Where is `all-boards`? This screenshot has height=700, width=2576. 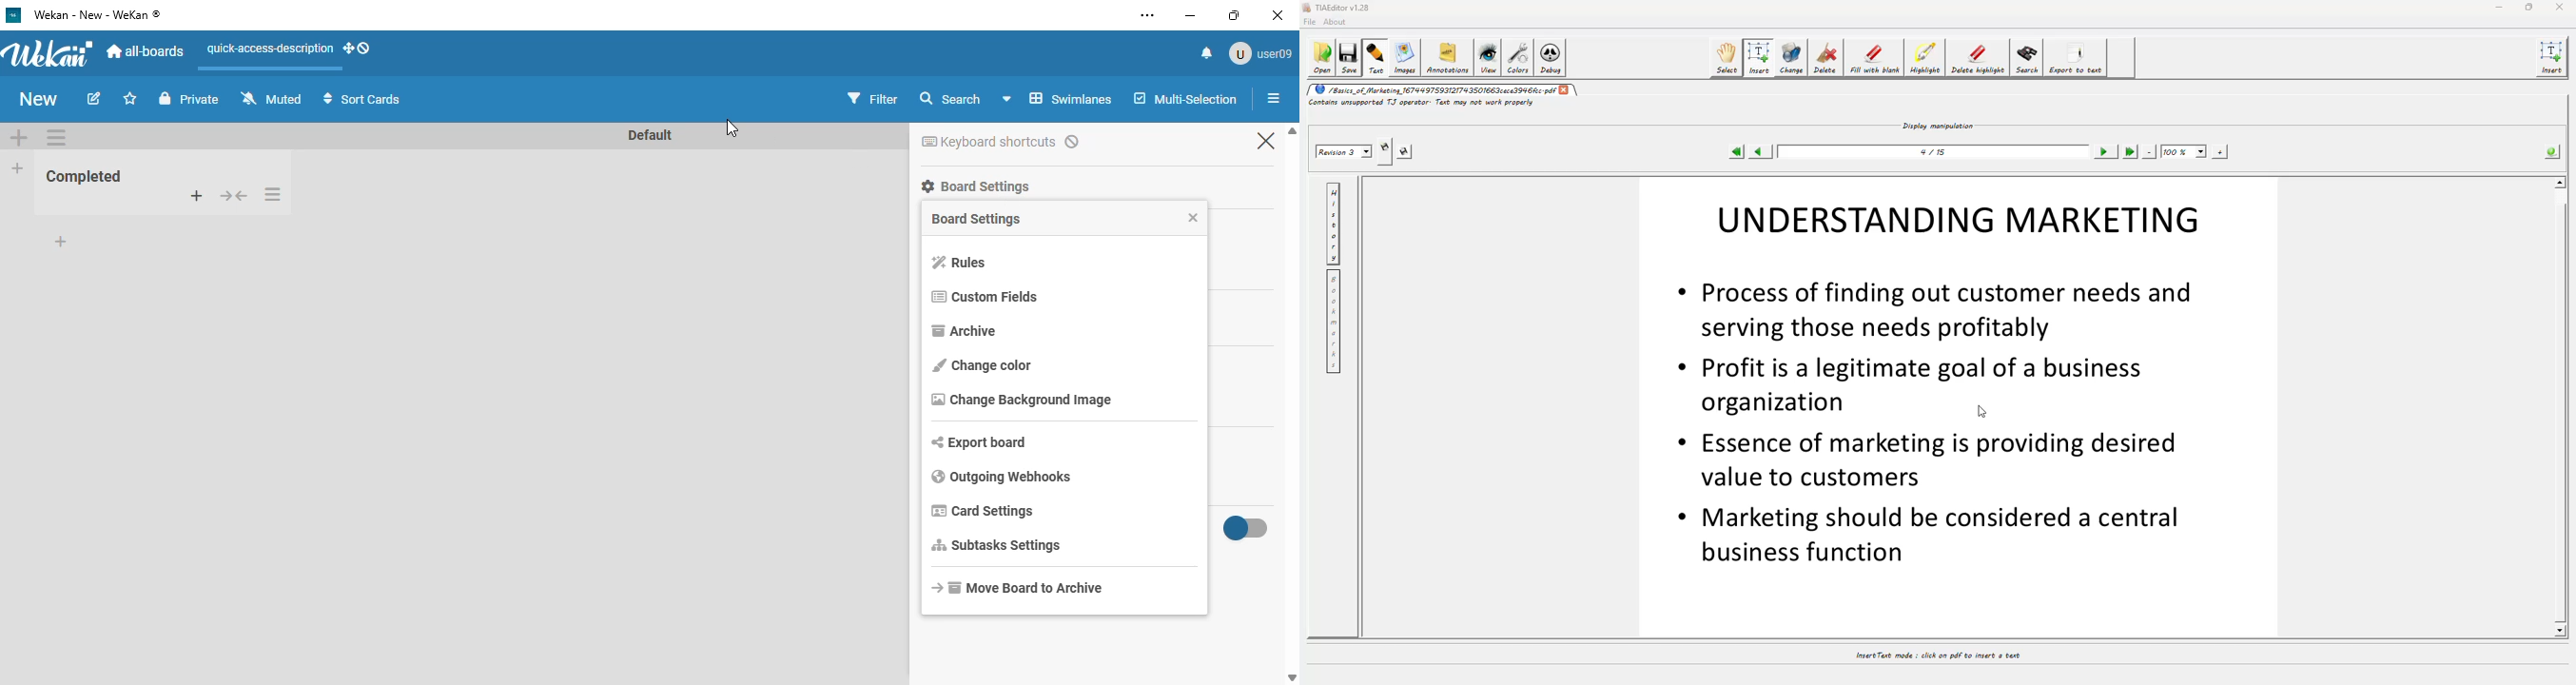
all-boards is located at coordinates (148, 52).